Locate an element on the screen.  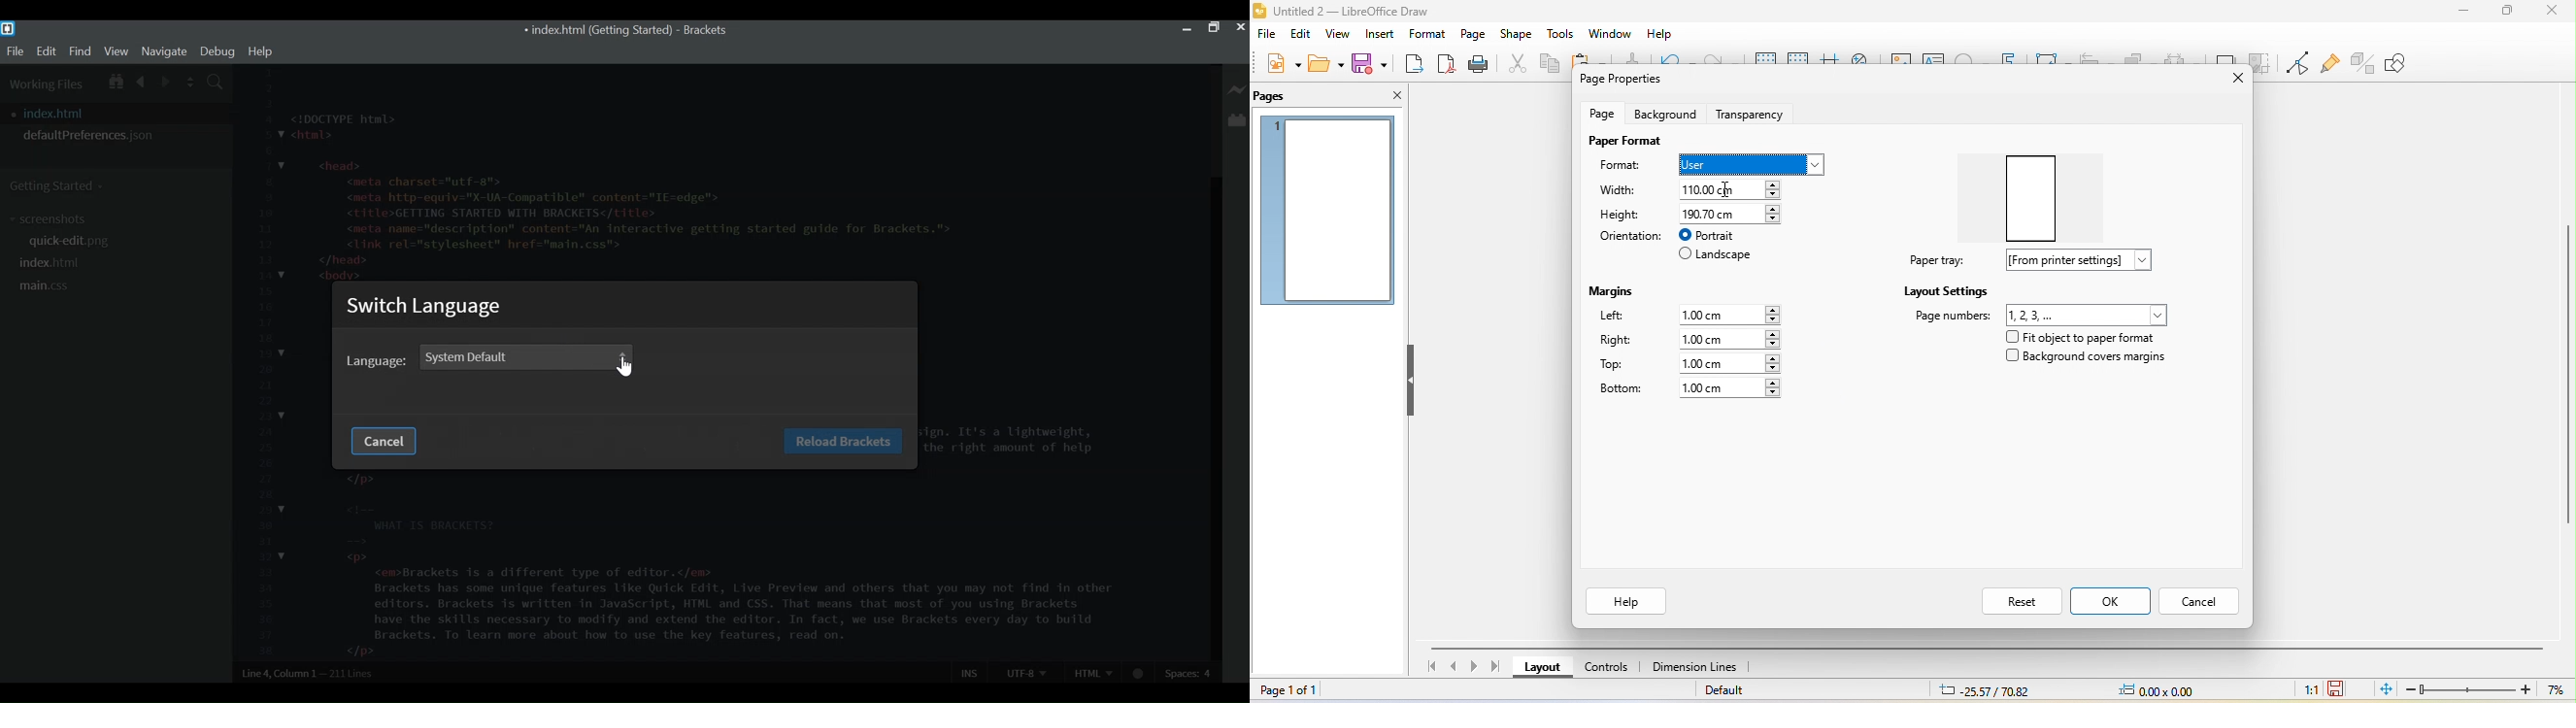
control is located at coordinates (1607, 670).